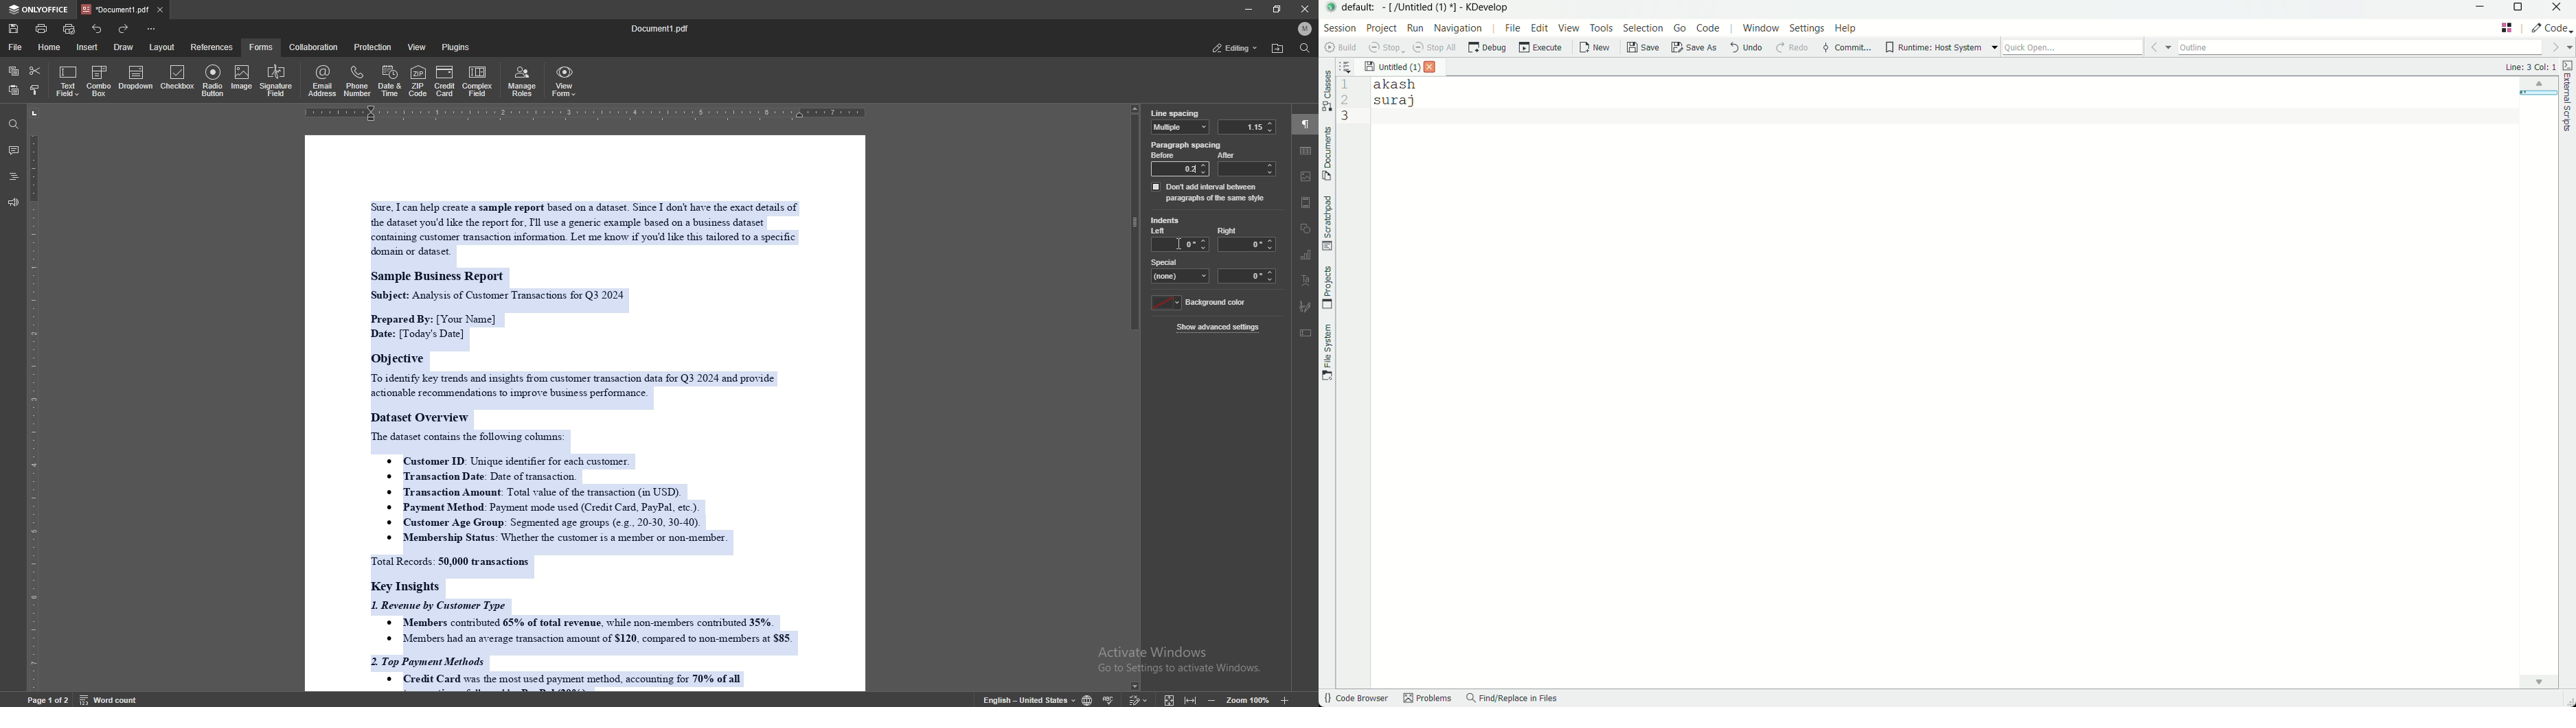  I want to click on fit to screen, so click(1170, 699).